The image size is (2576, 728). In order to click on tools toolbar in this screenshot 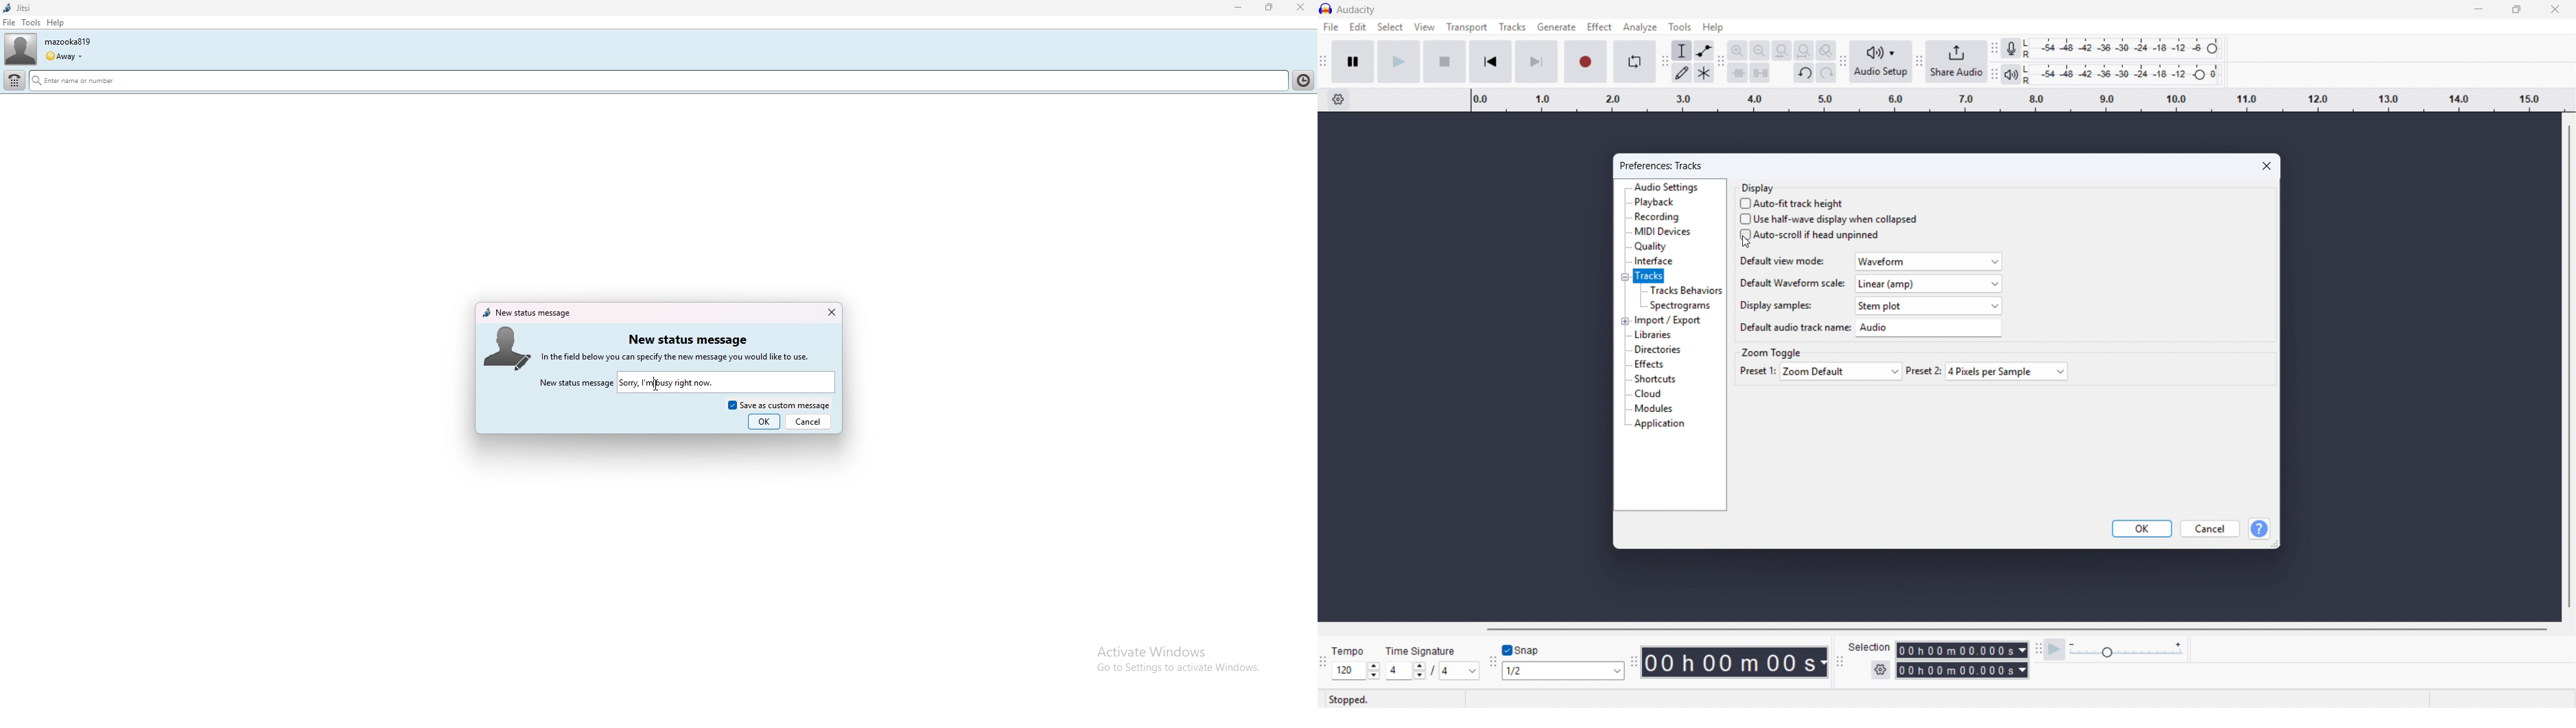, I will do `click(1664, 61)`.